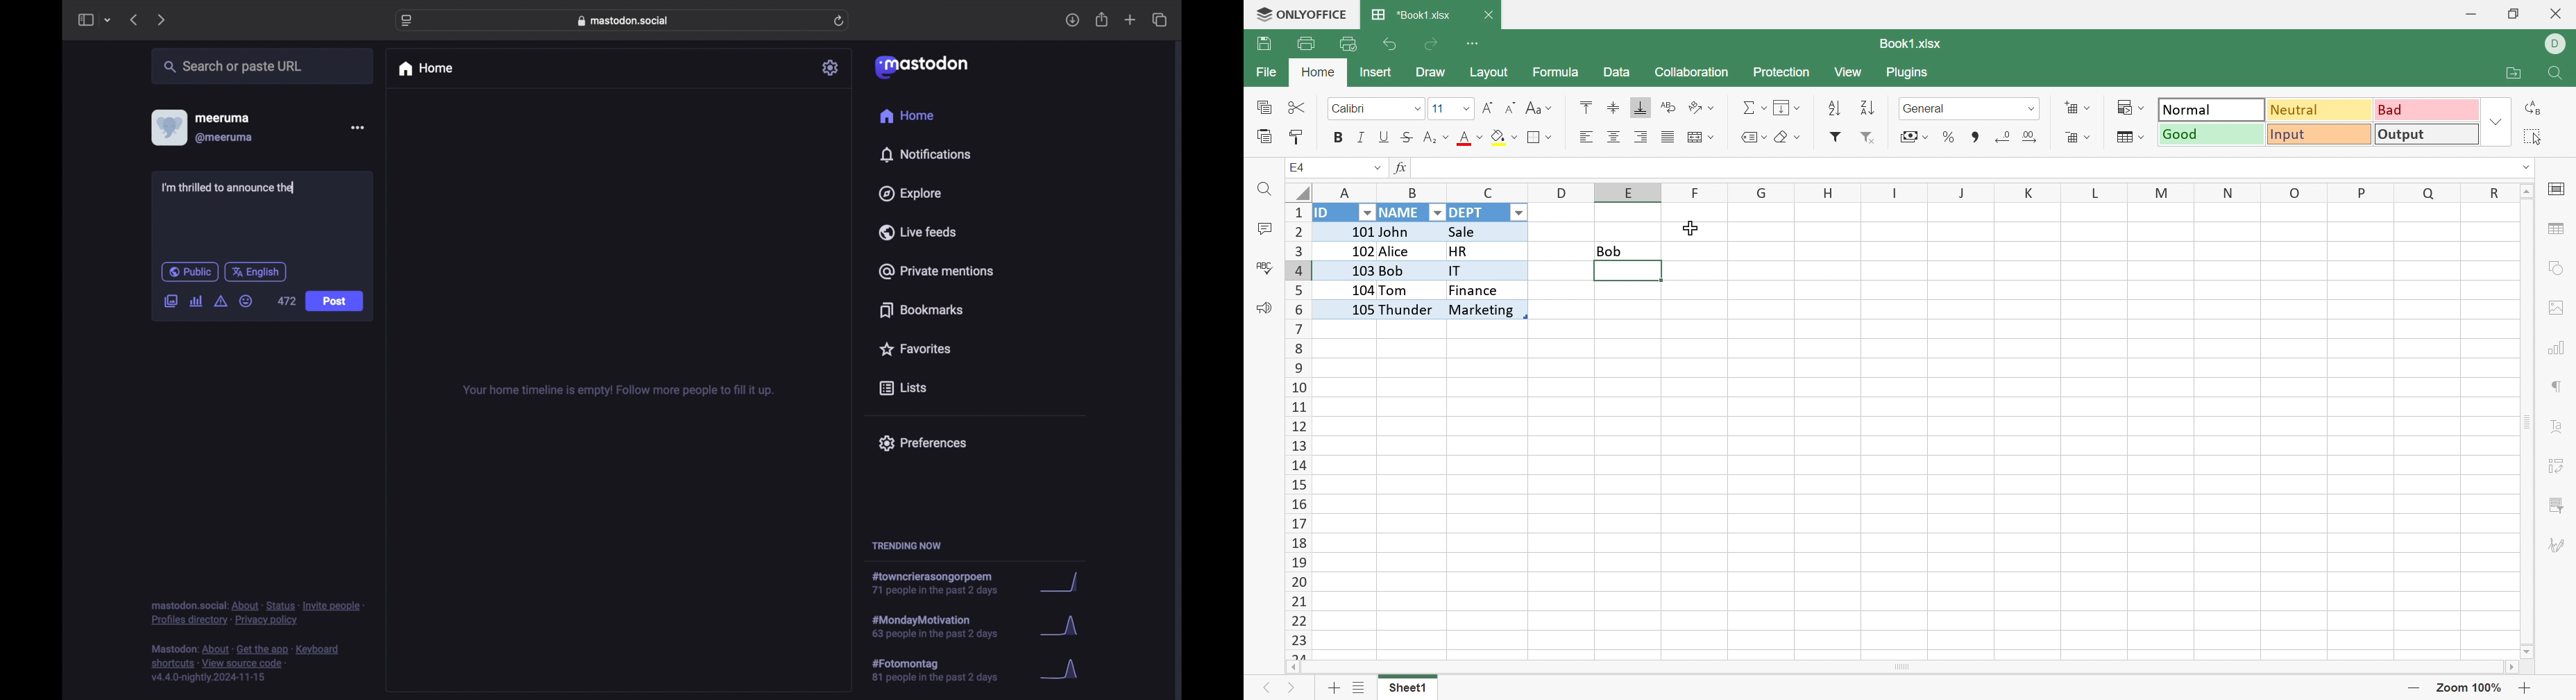 The width and height of the screenshot is (2576, 700). What do you see at coordinates (2536, 137) in the screenshot?
I see `Select all` at bounding box center [2536, 137].